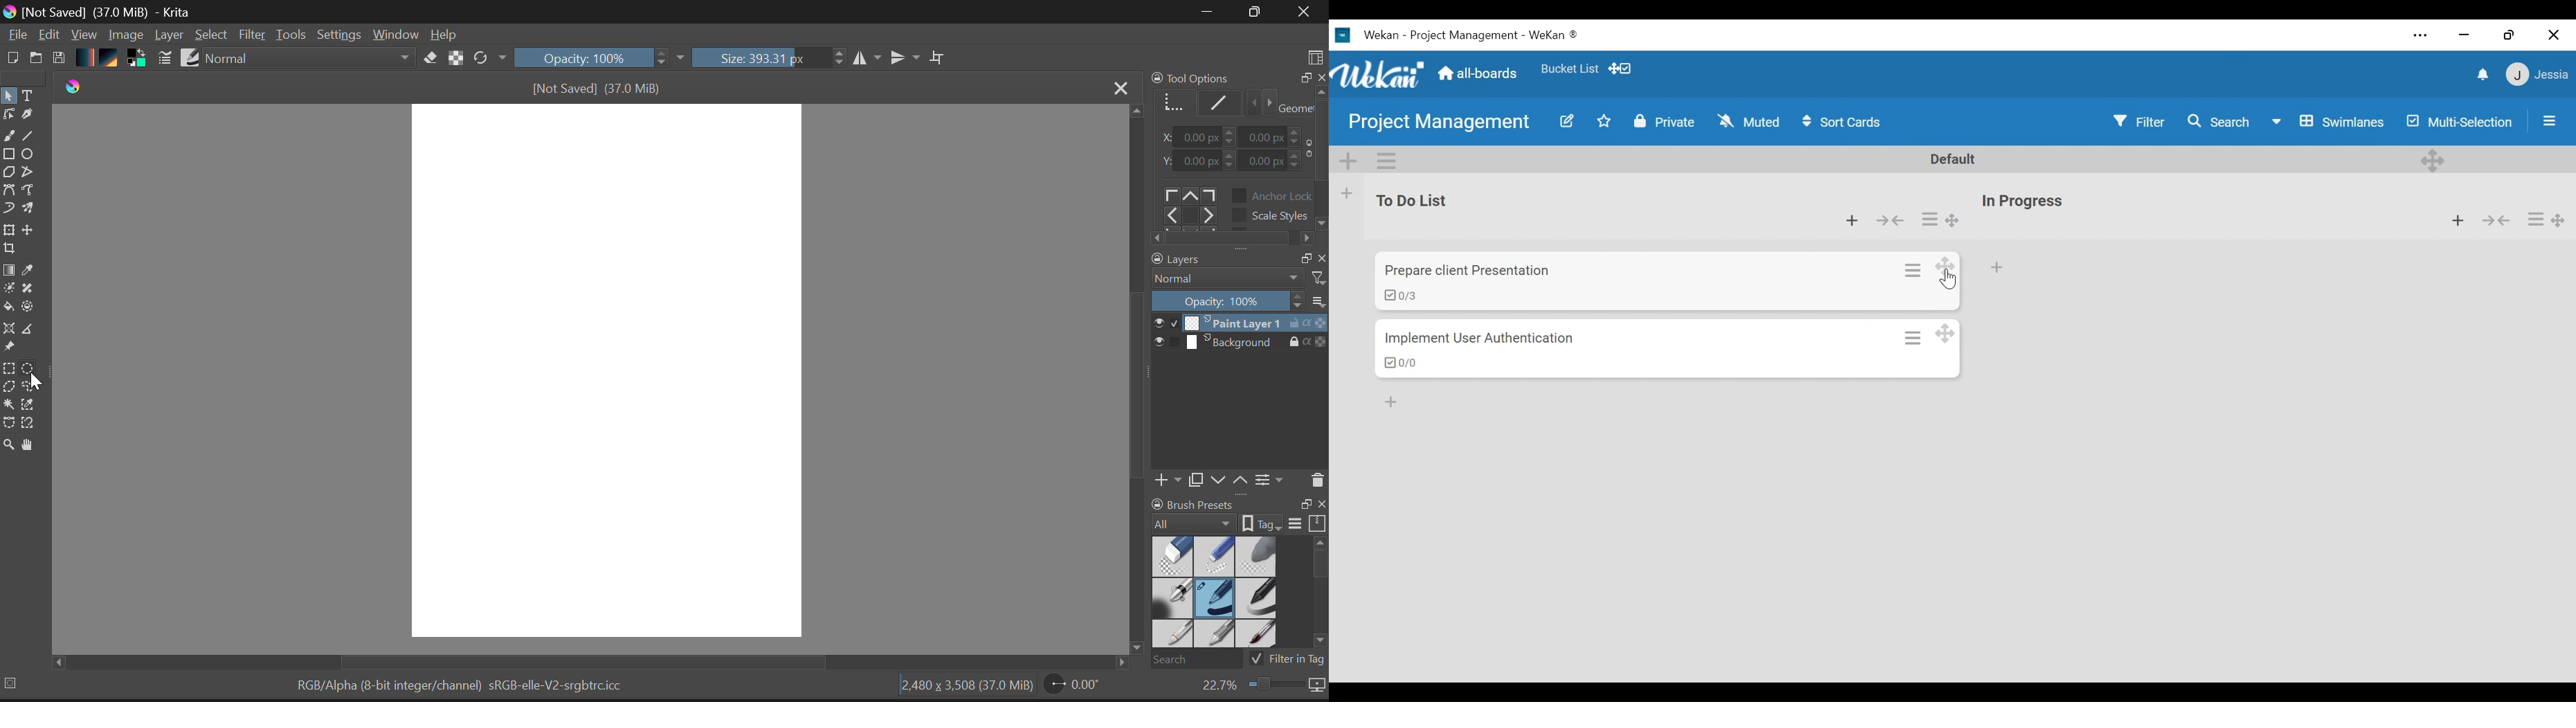  Describe the element at coordinates (1948, 282) in the screenshot. I see `cursor` at that location.